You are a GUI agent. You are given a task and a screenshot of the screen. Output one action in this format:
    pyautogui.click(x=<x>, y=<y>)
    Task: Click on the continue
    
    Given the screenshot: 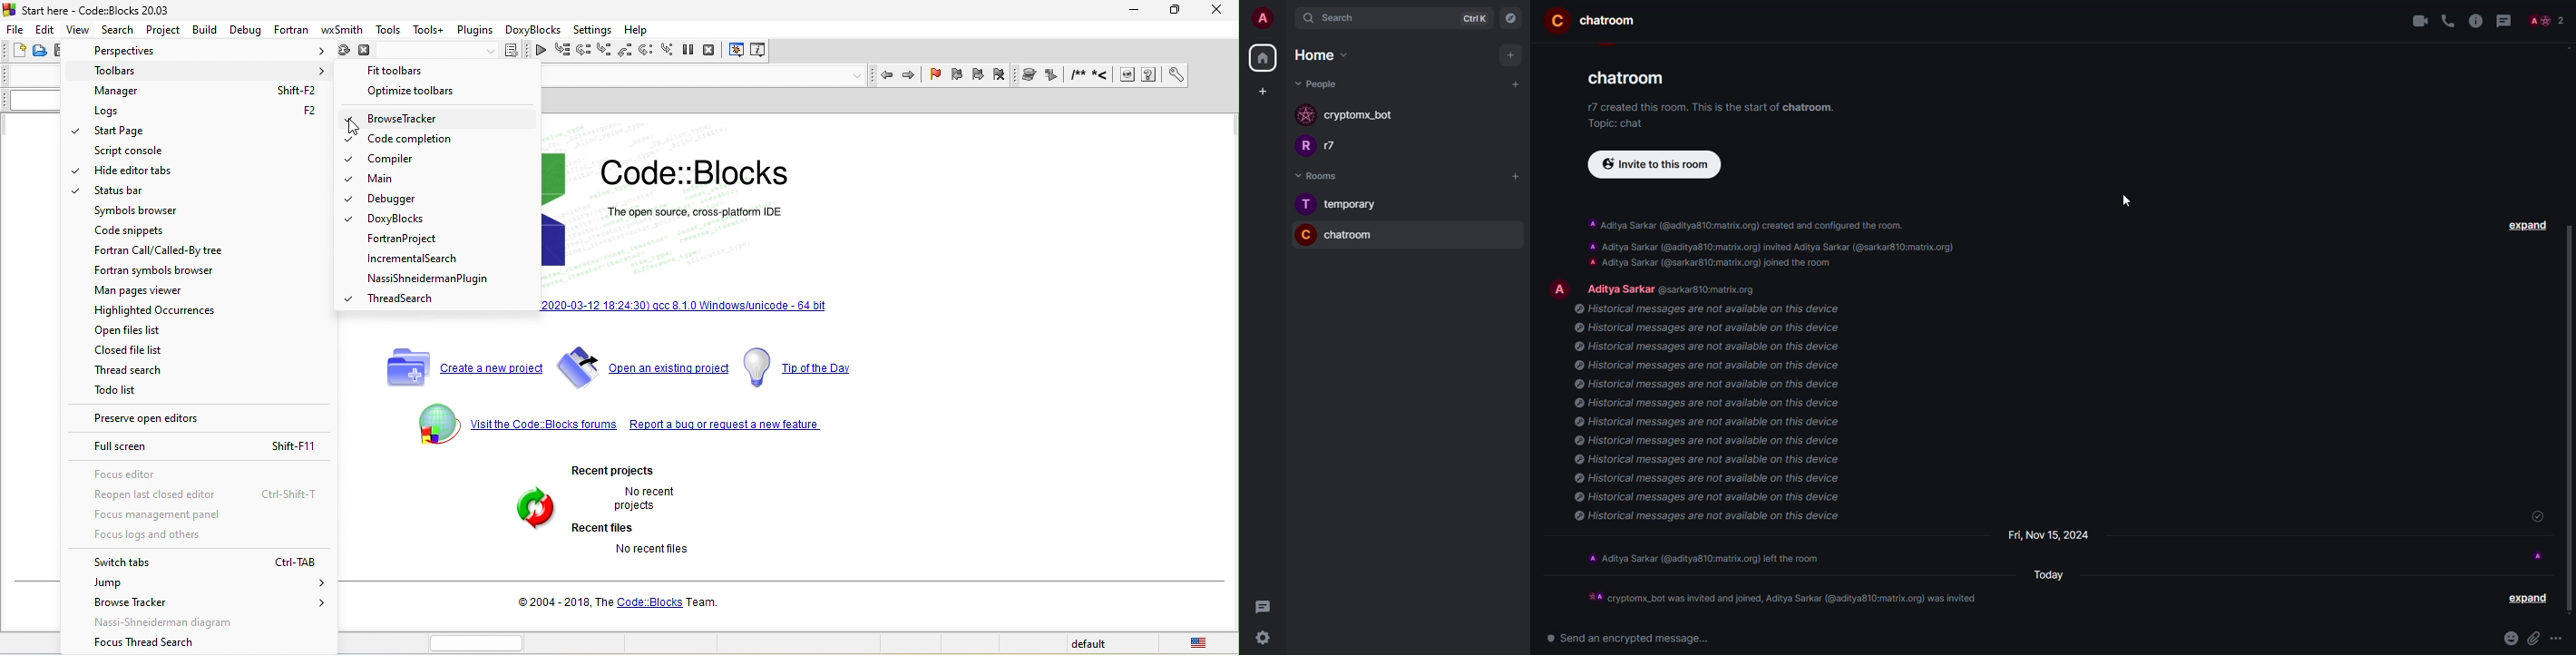 What is the action you would take?
    pyautogui.click(x=541, y=54)
    